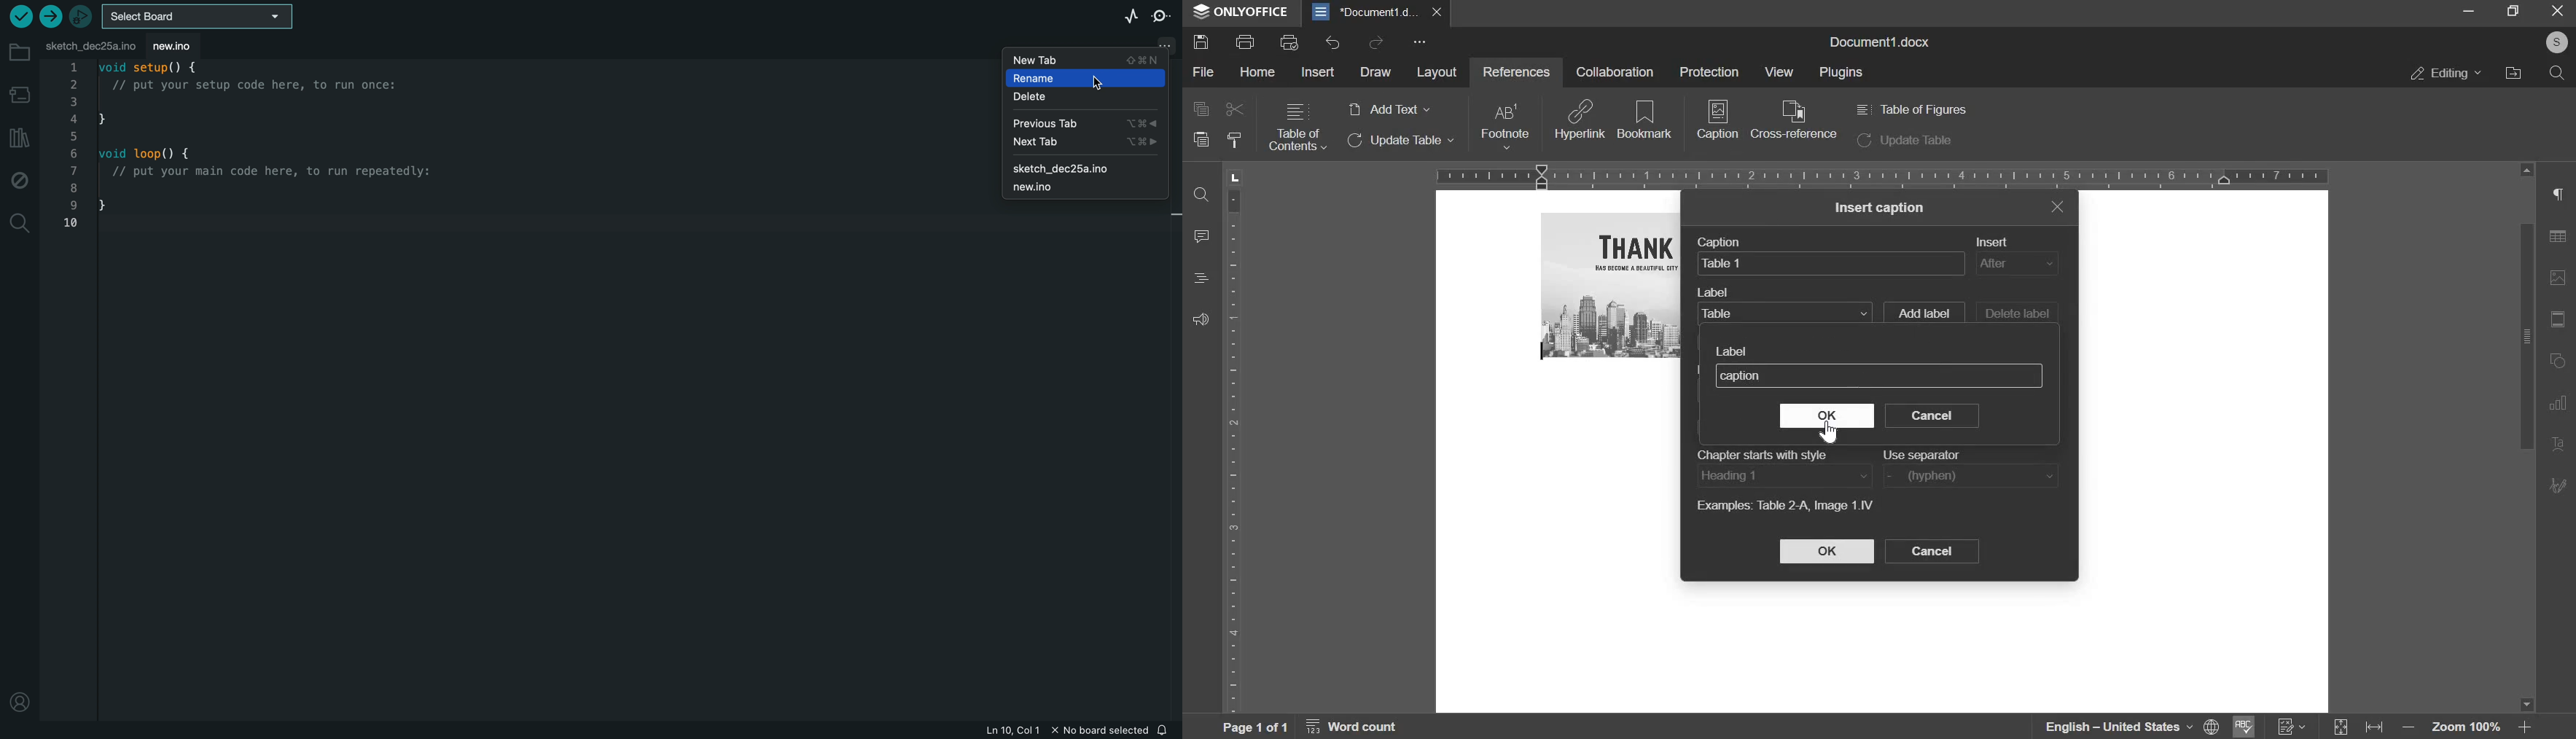 This screenshot has height=756, width=2576. I want to click on Set Document Language, so click(2212, 726).